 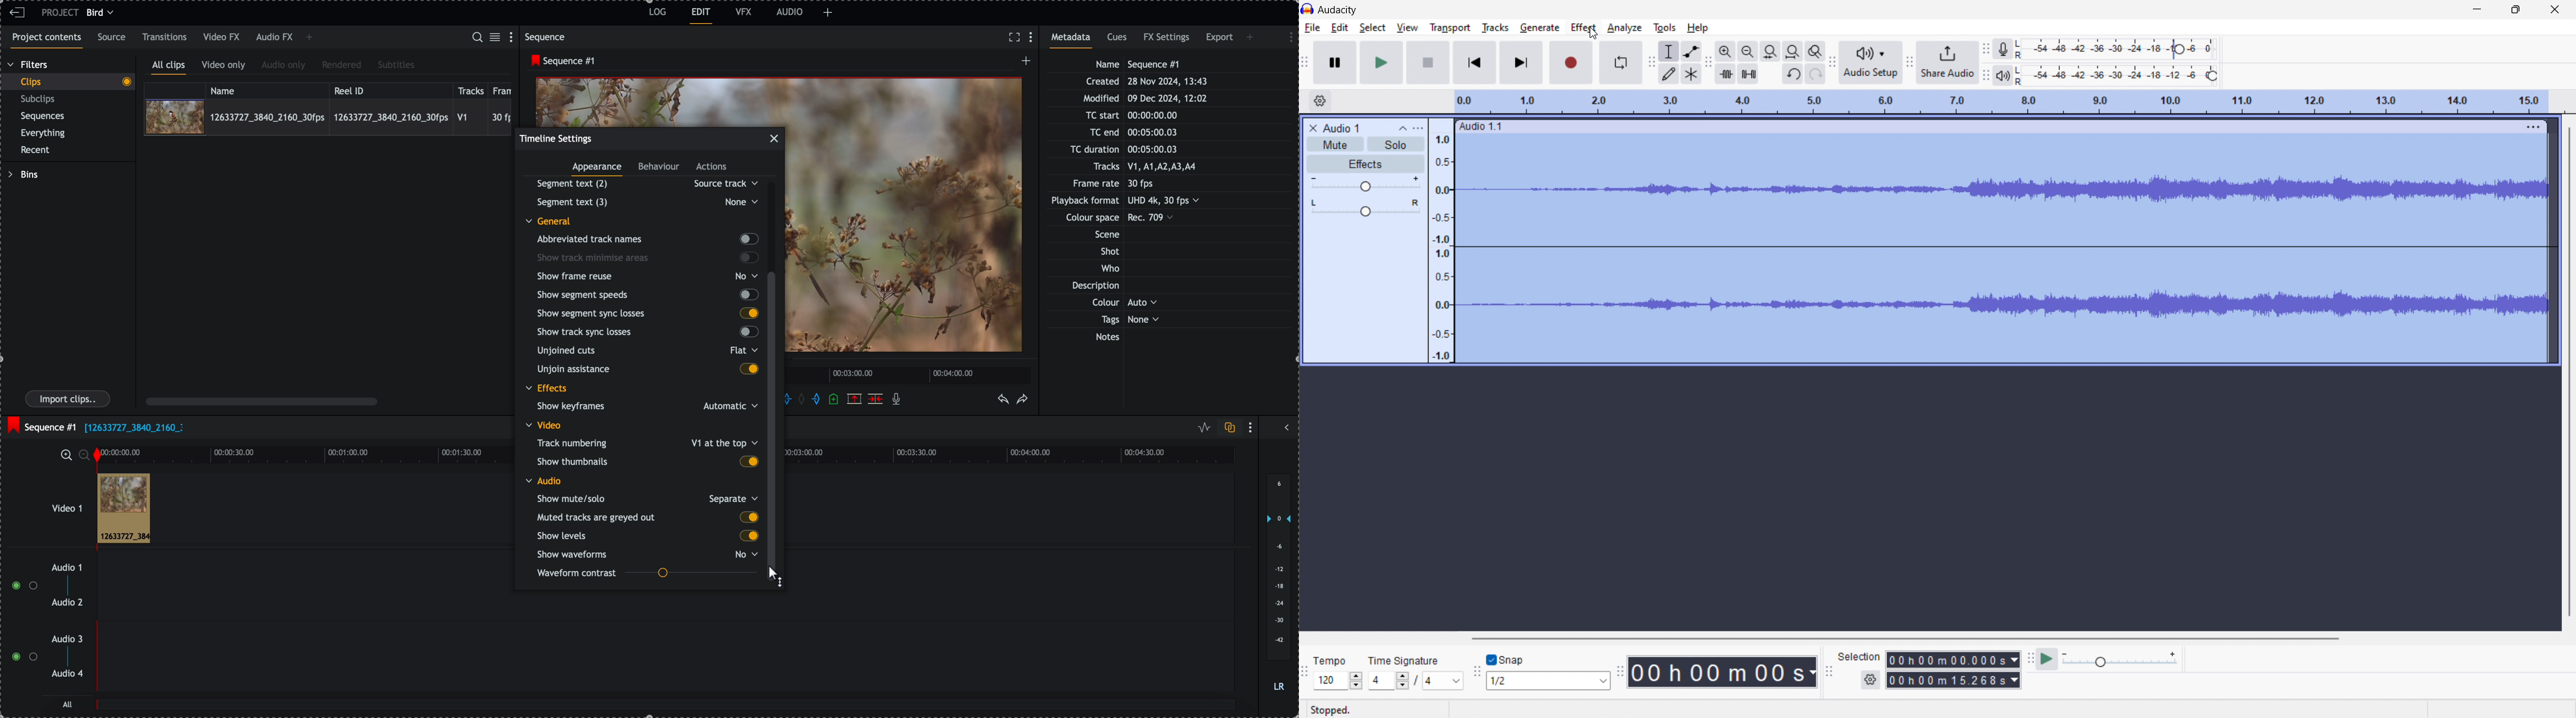 I want to click on add panel, so click(x=1252, y=37).